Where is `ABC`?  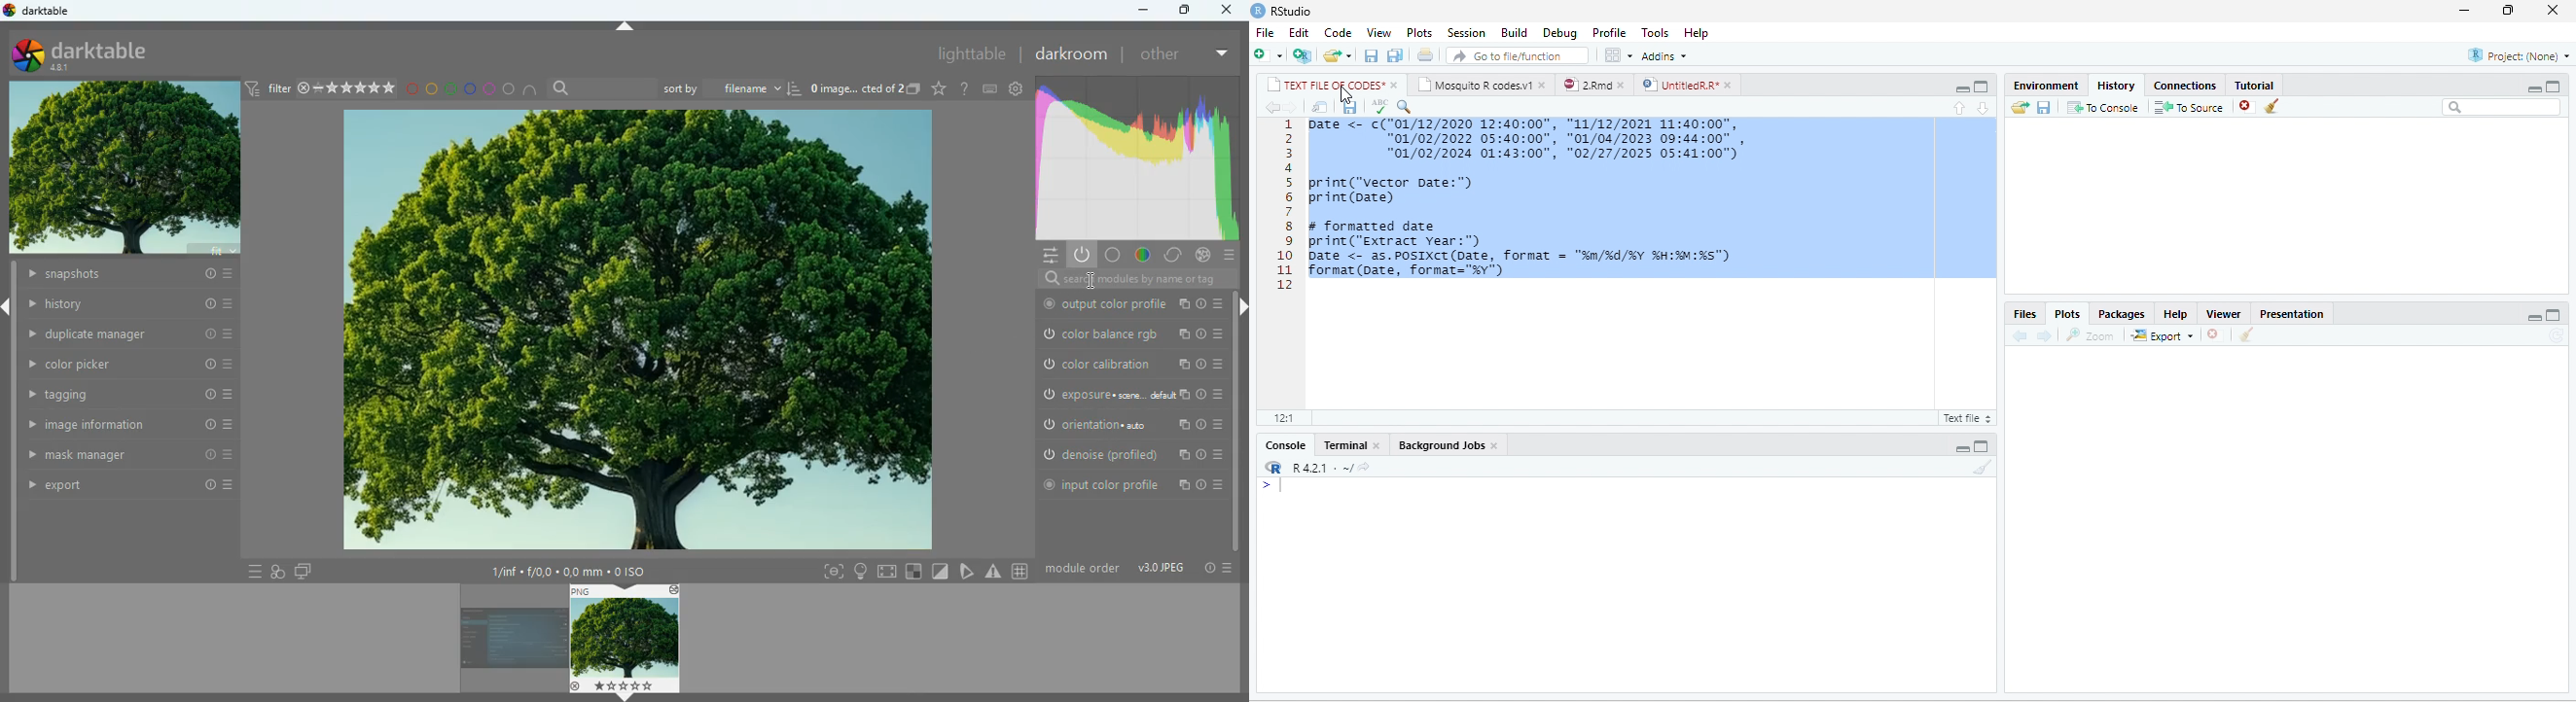
ABC is located at coordinates (1380, 106).